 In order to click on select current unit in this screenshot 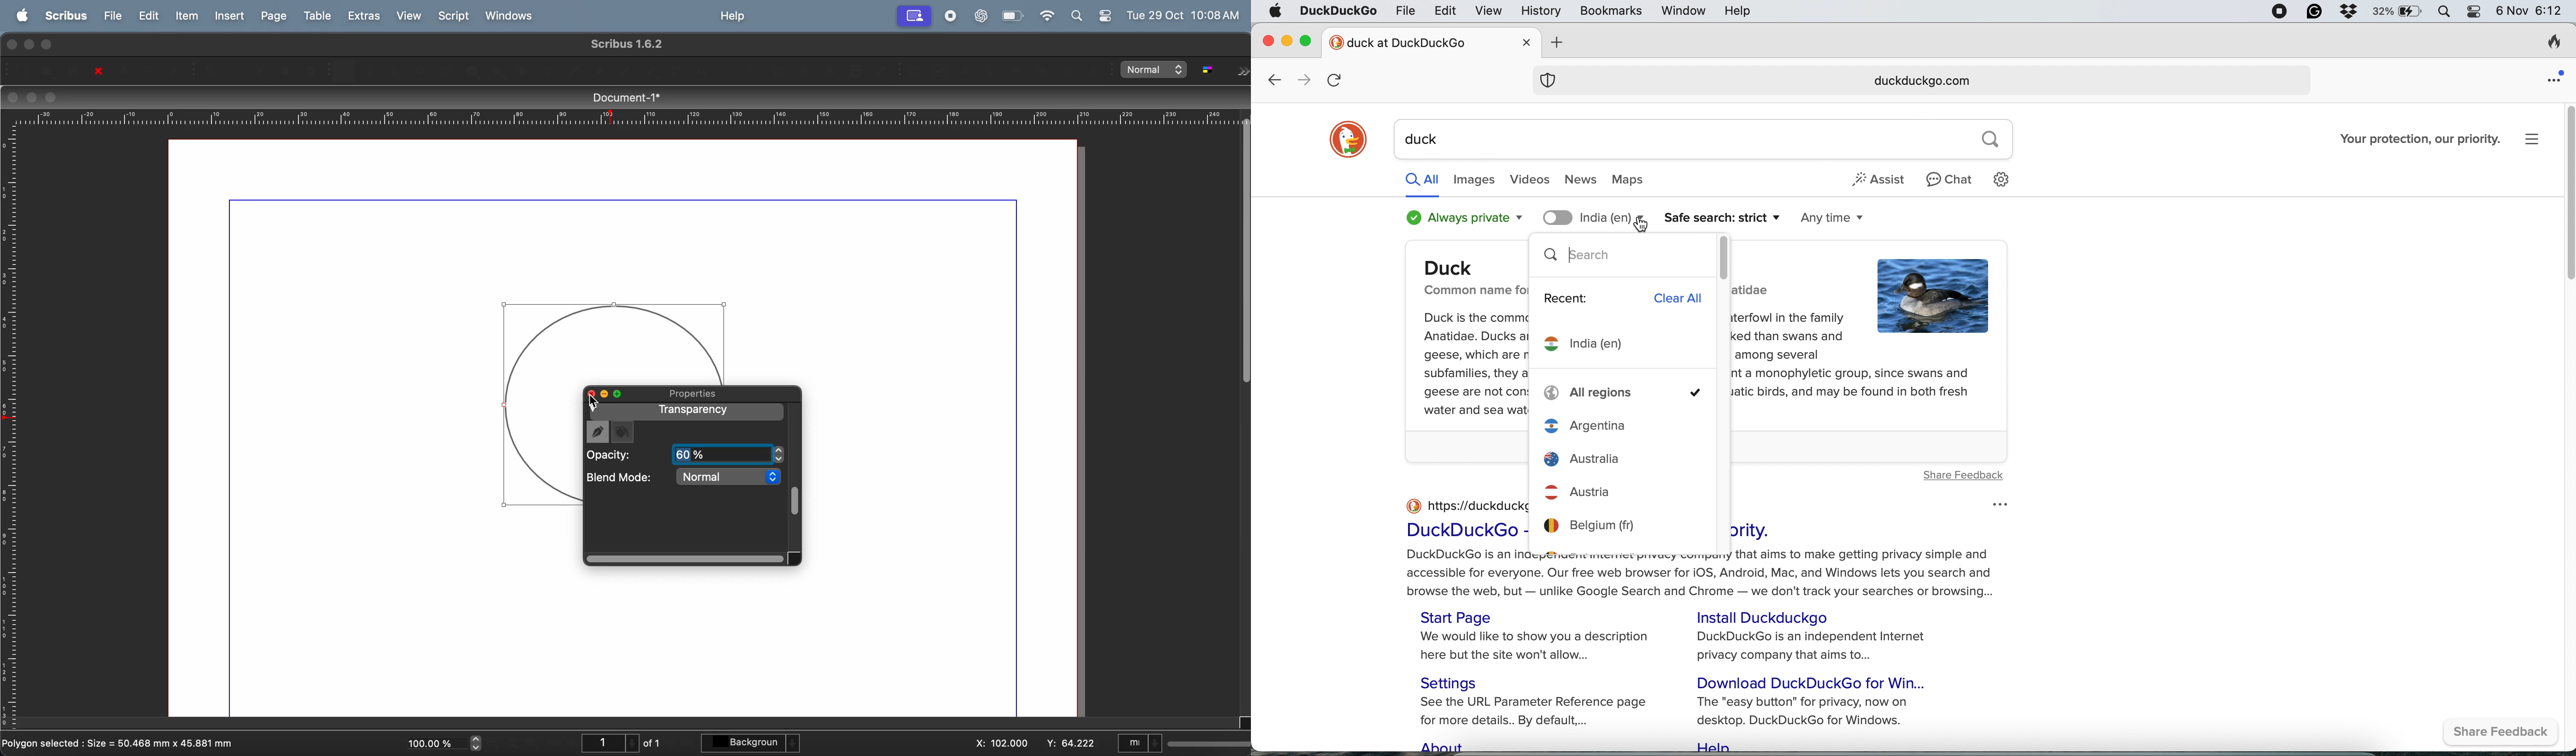, I will do `click(1183, 740)`.